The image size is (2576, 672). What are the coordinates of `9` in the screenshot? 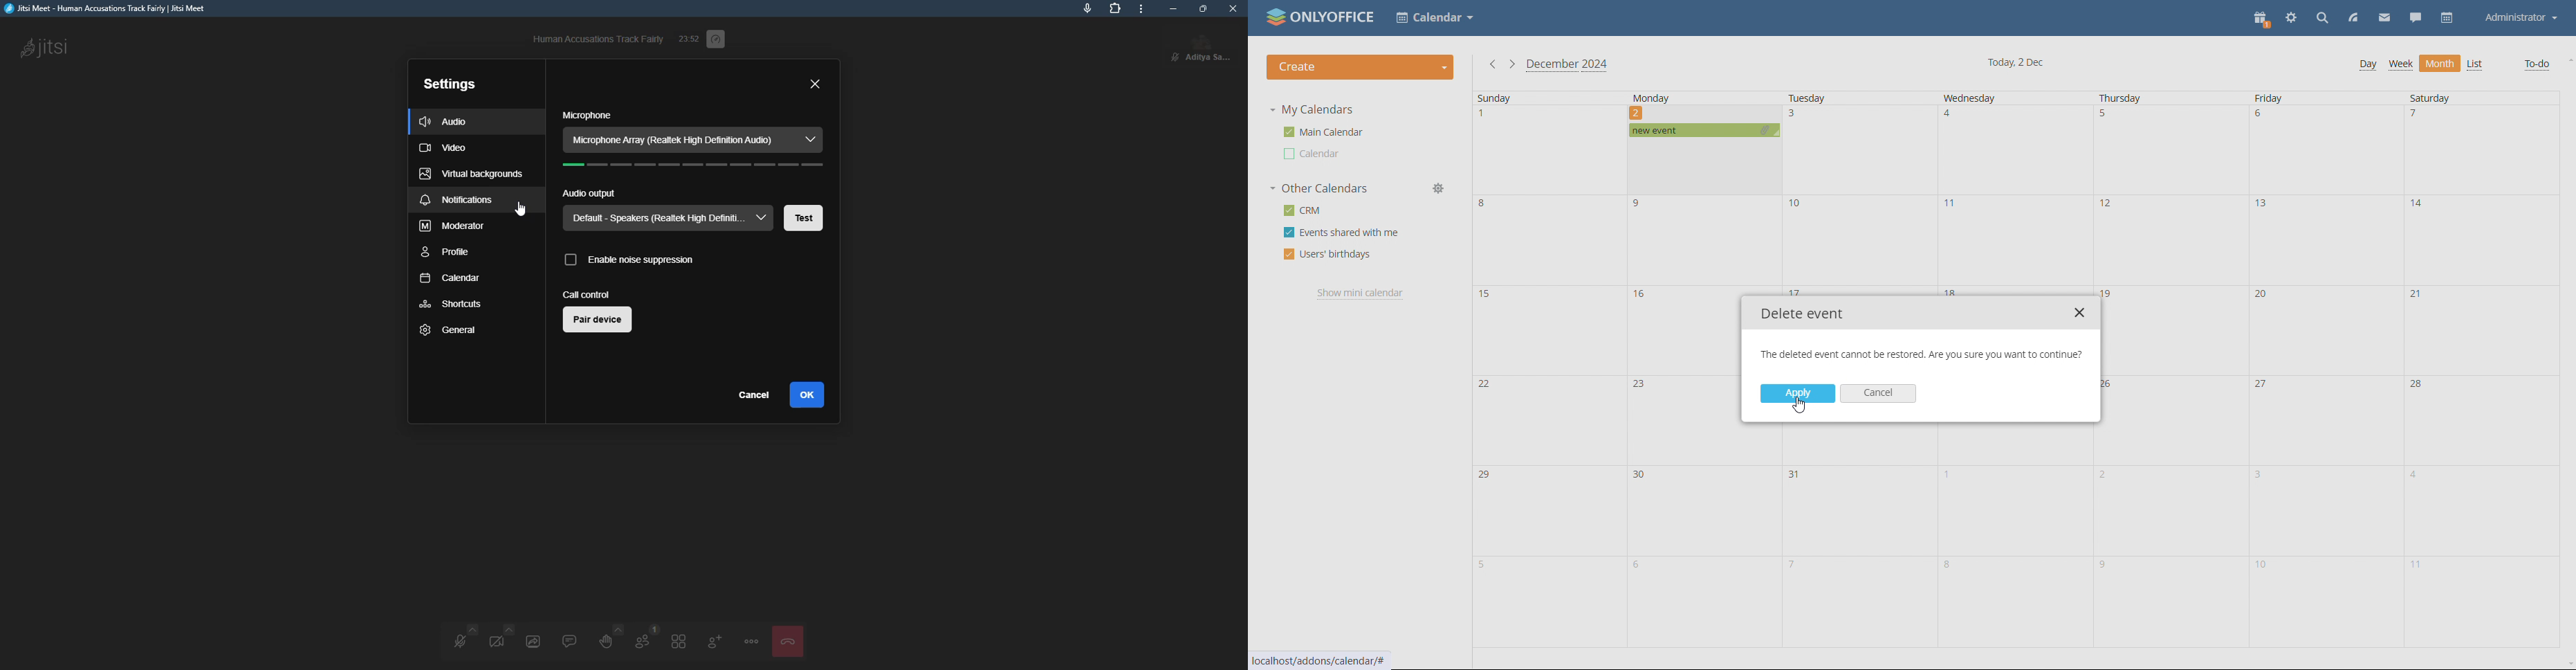 It's located at (1643, 204).